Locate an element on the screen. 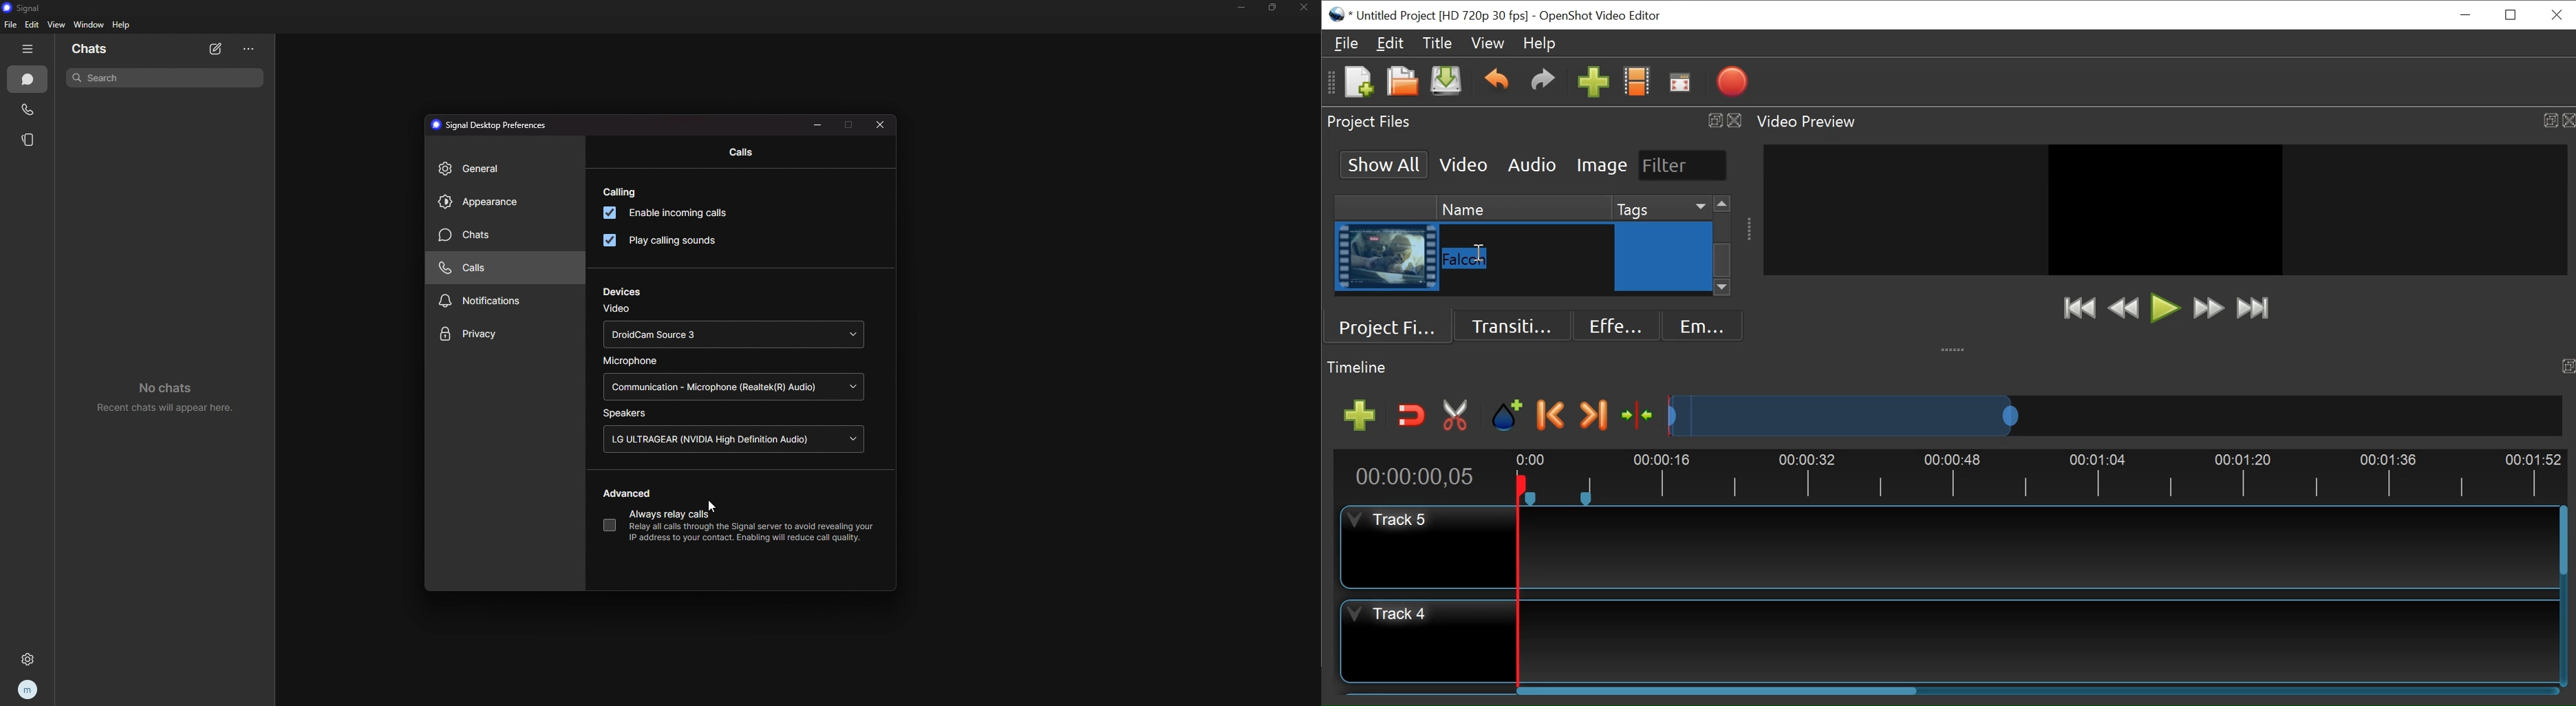  Cursor is located at coordinates (1665, 259).